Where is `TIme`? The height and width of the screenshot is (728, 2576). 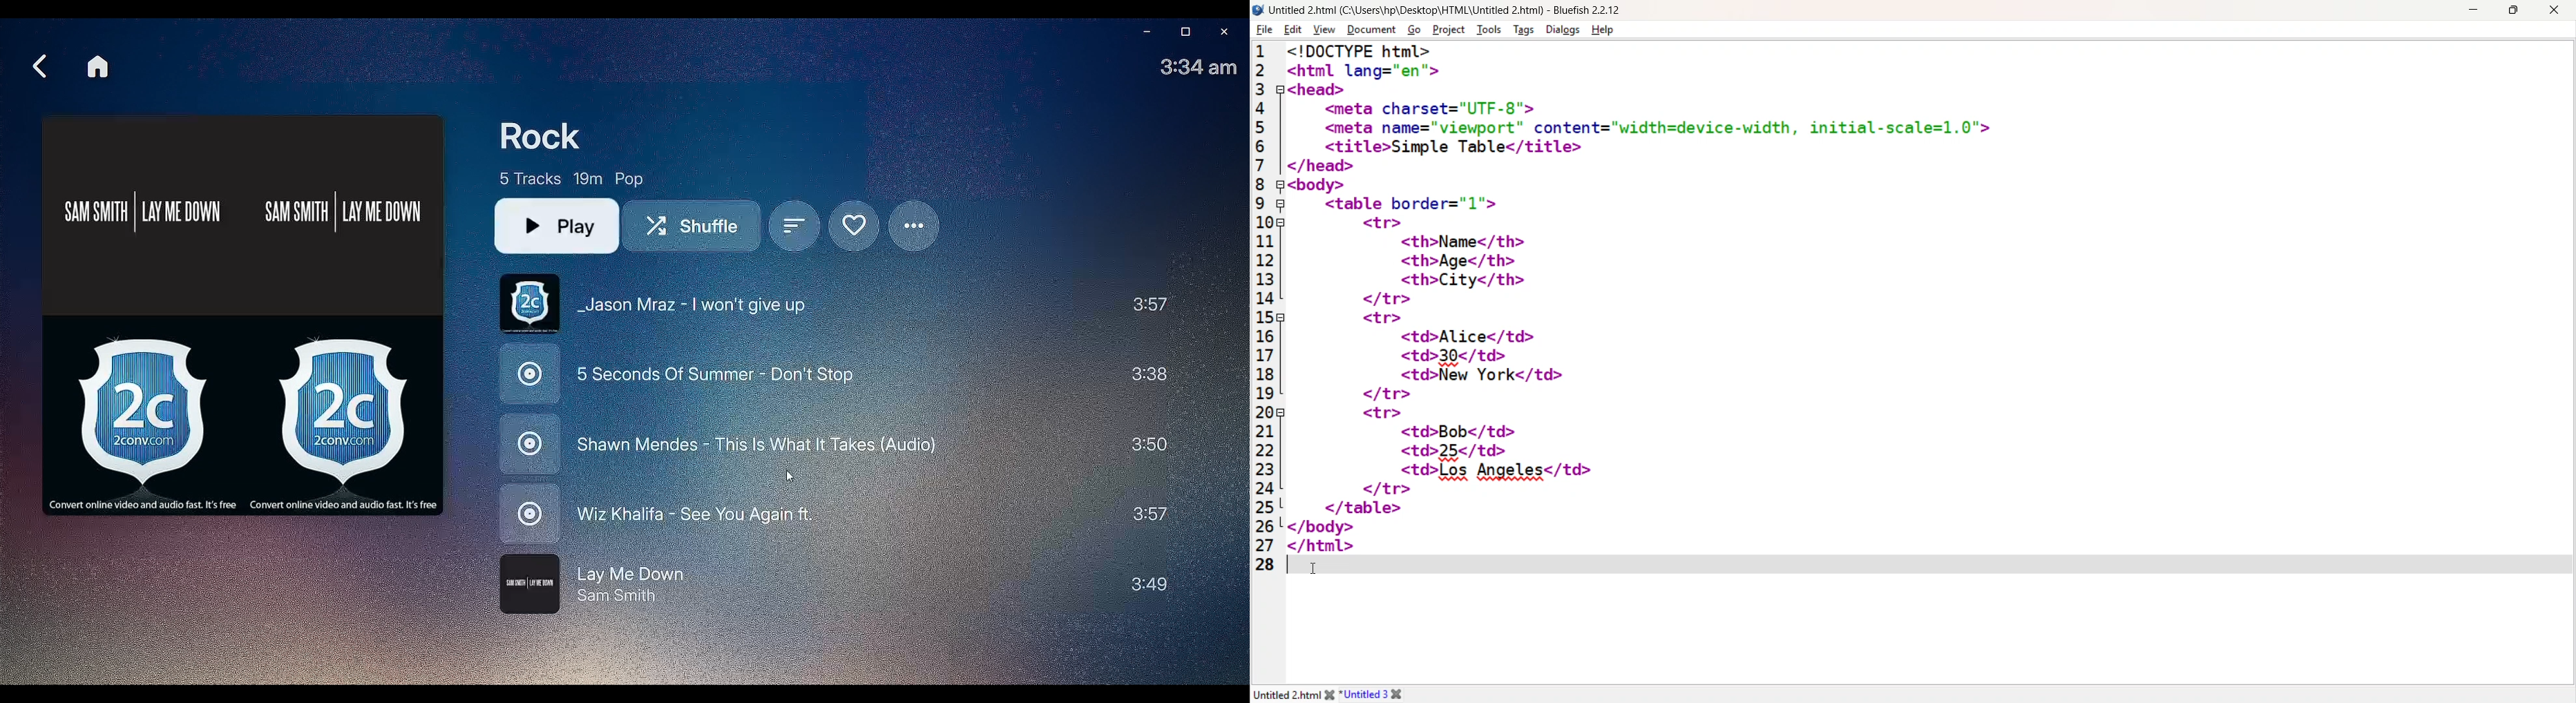 TIme is located at coordinates (1201, 67).